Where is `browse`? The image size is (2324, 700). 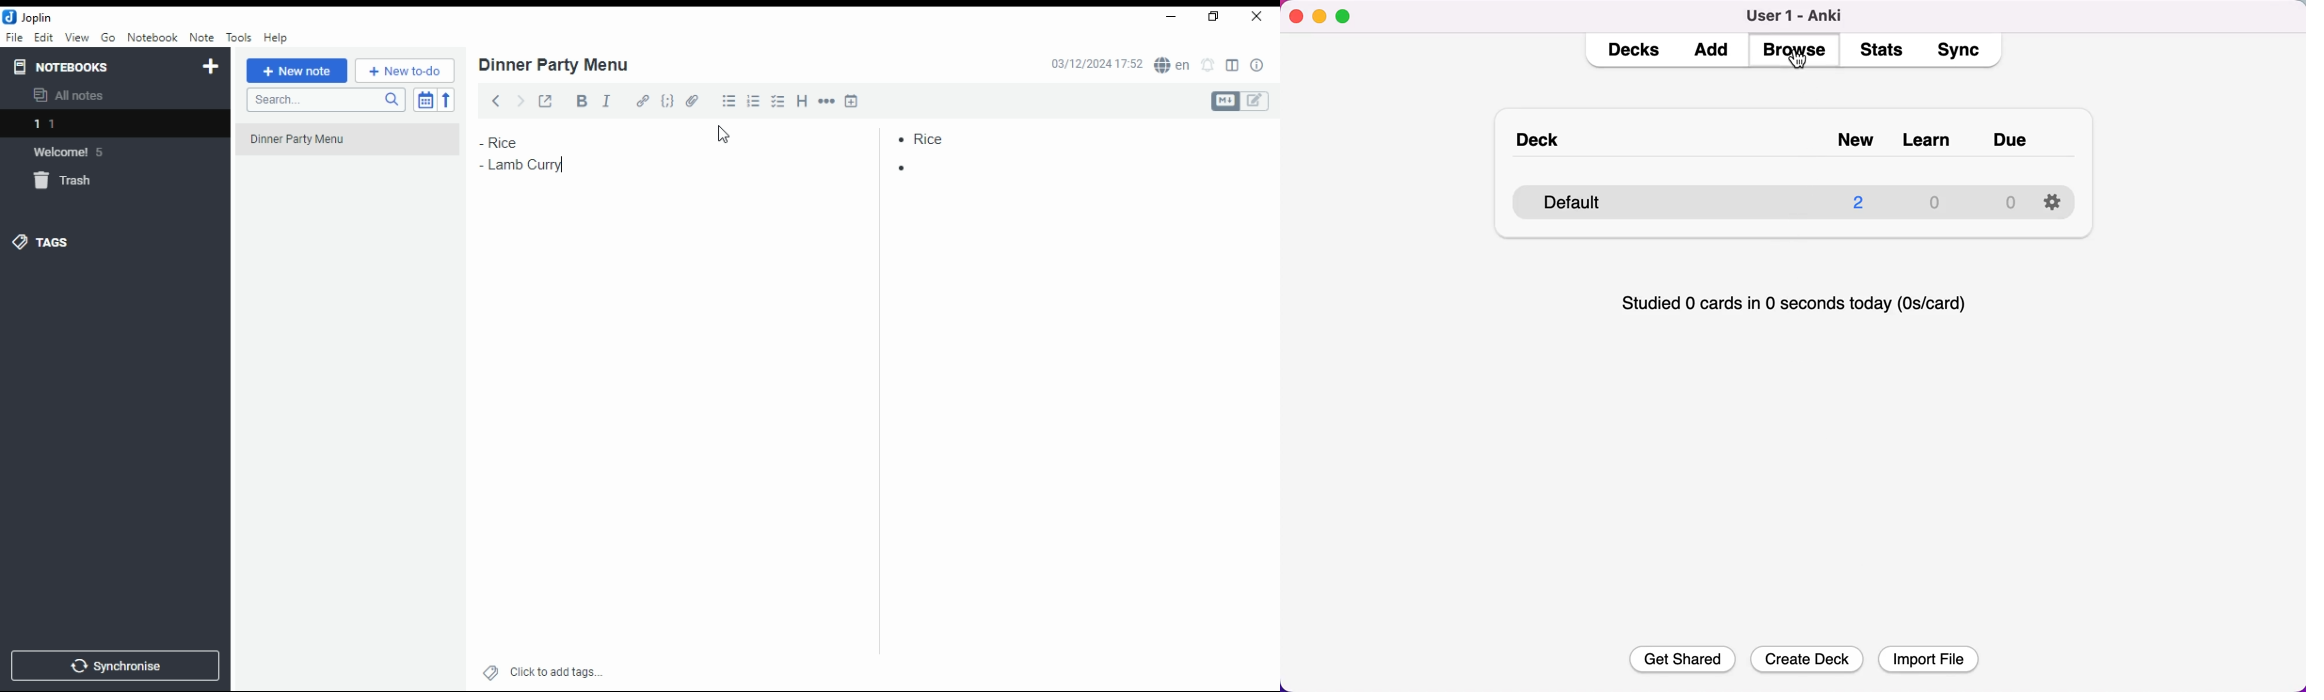
browse is located at coordinates (1795, 52).